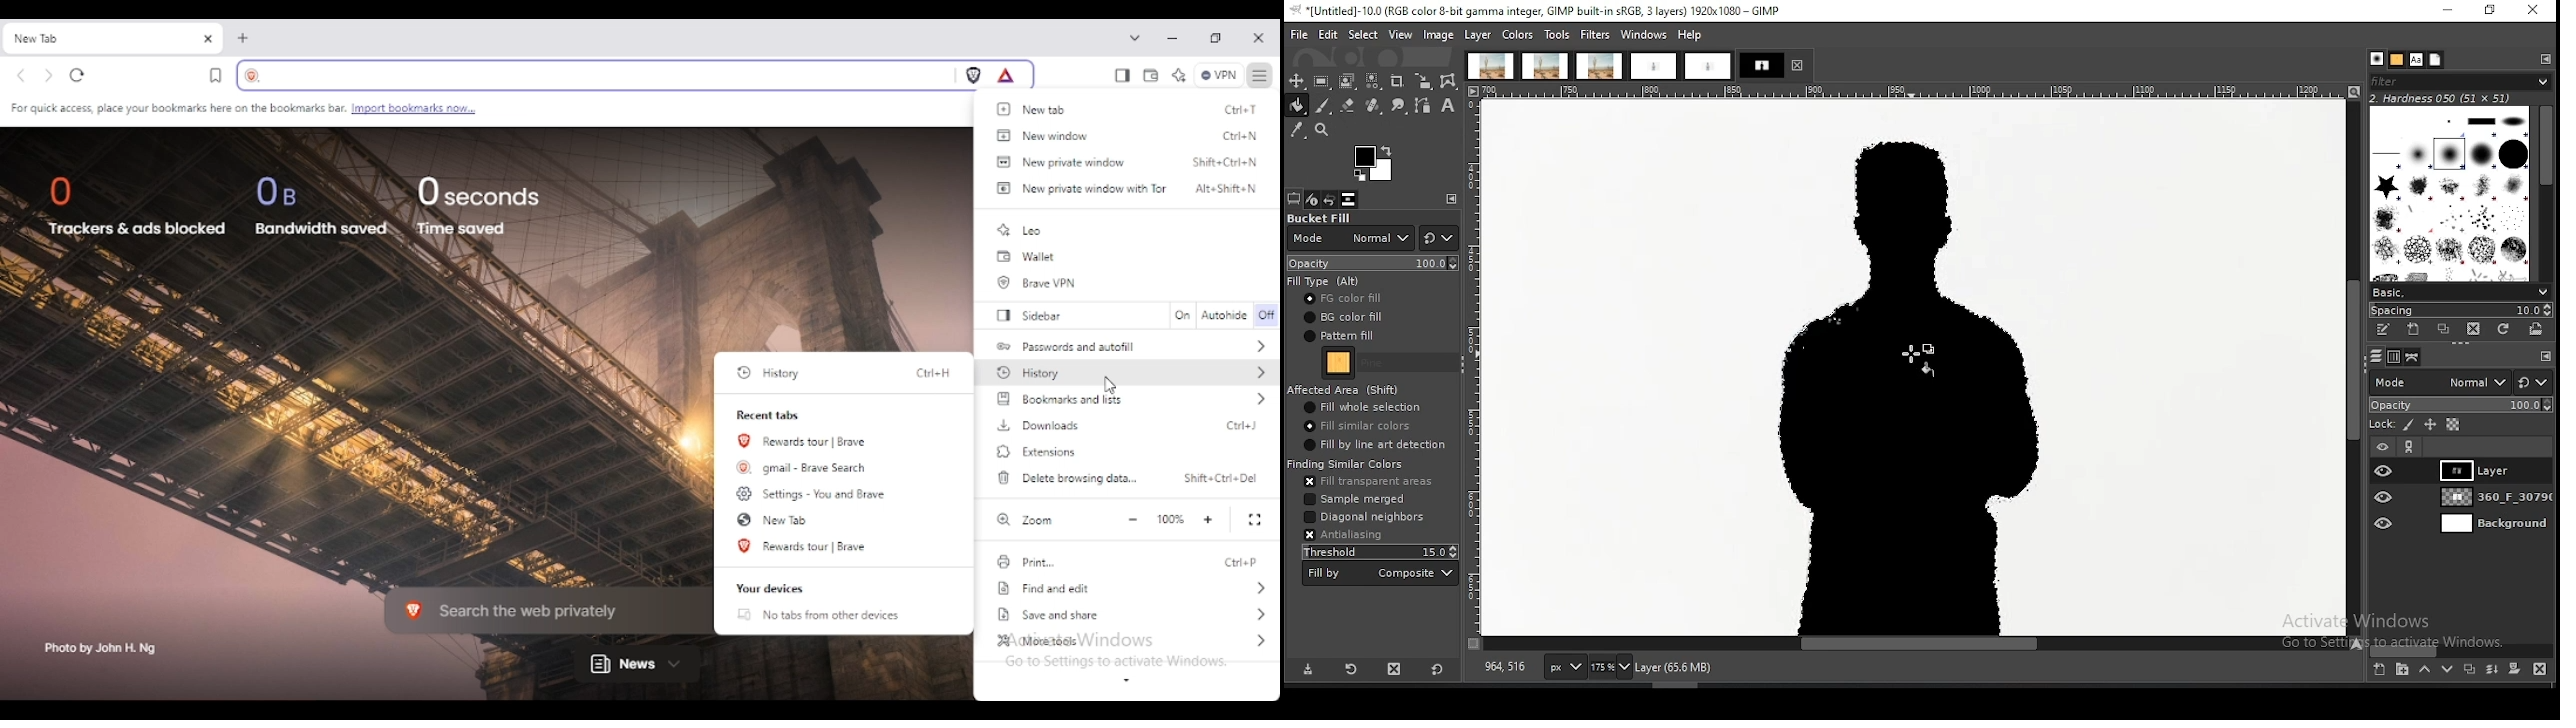 The width and height of the screenshot is (2576, 728). What do you see at coordinates (1218, 75) in the screenshot?
I see `brave firewall + VPN` at bounding box center [1218, 75].